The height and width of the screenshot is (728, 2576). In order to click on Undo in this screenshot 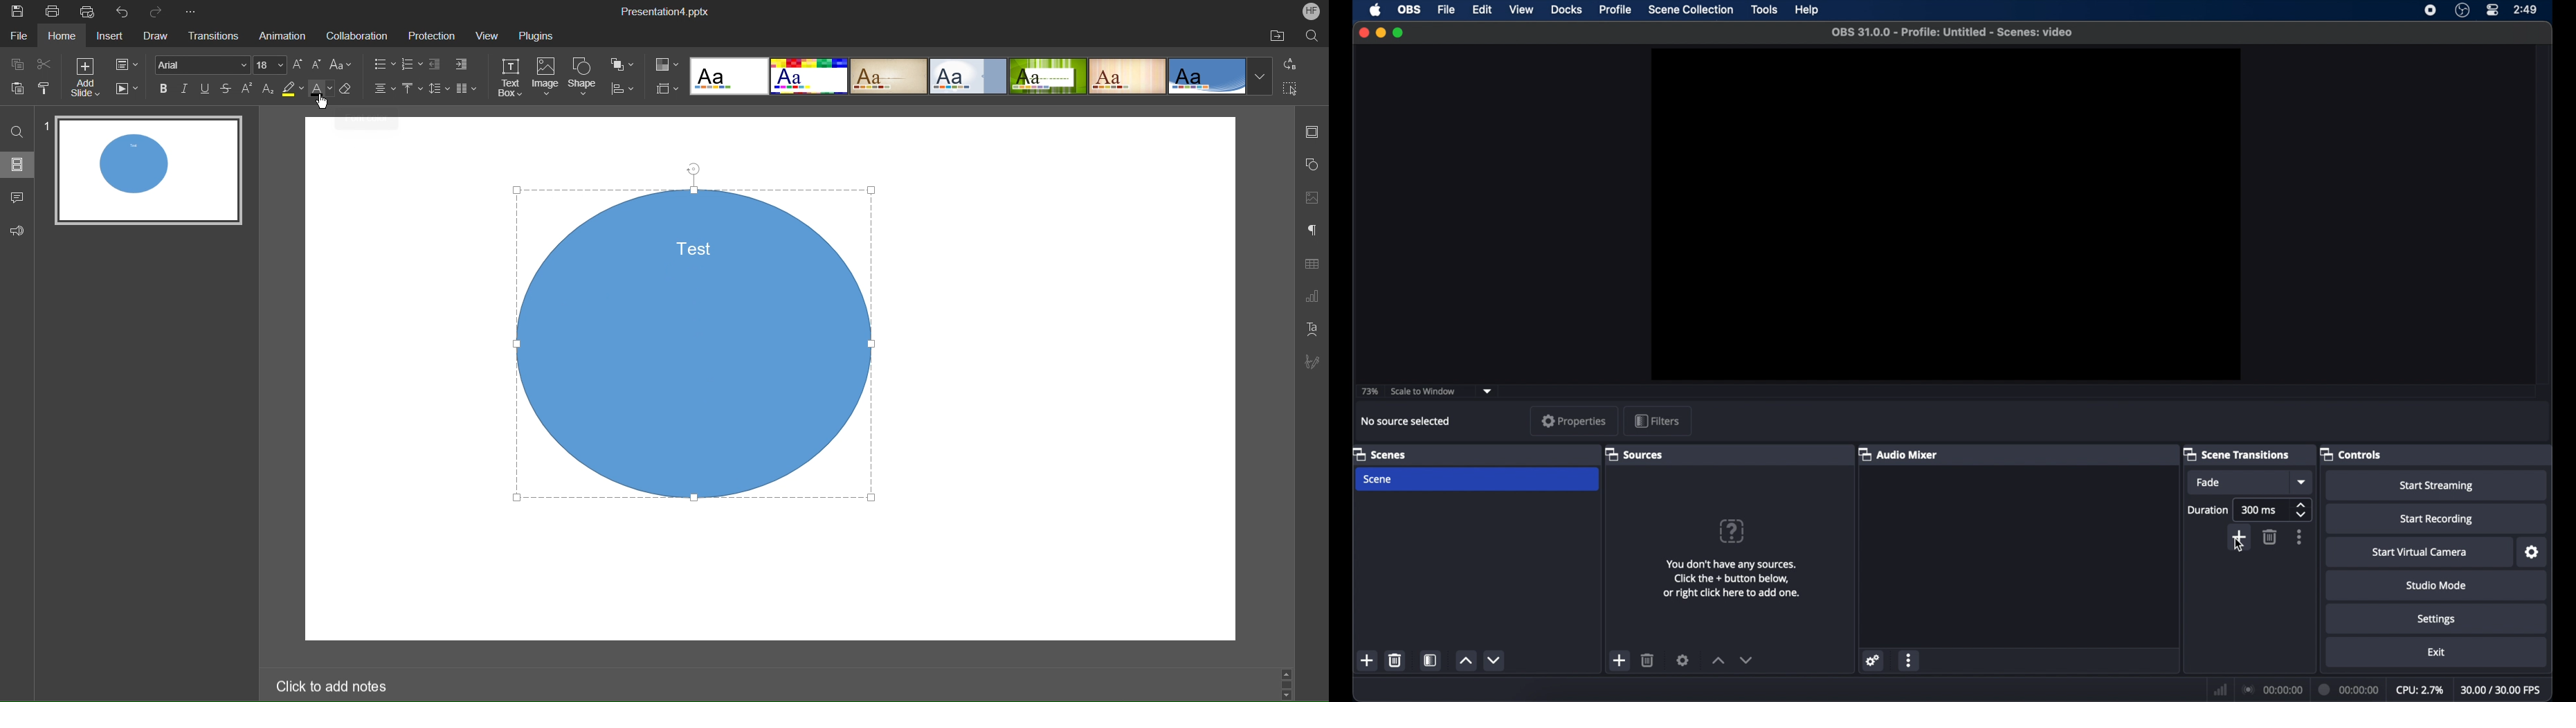, I will do `click(126, 12)`.